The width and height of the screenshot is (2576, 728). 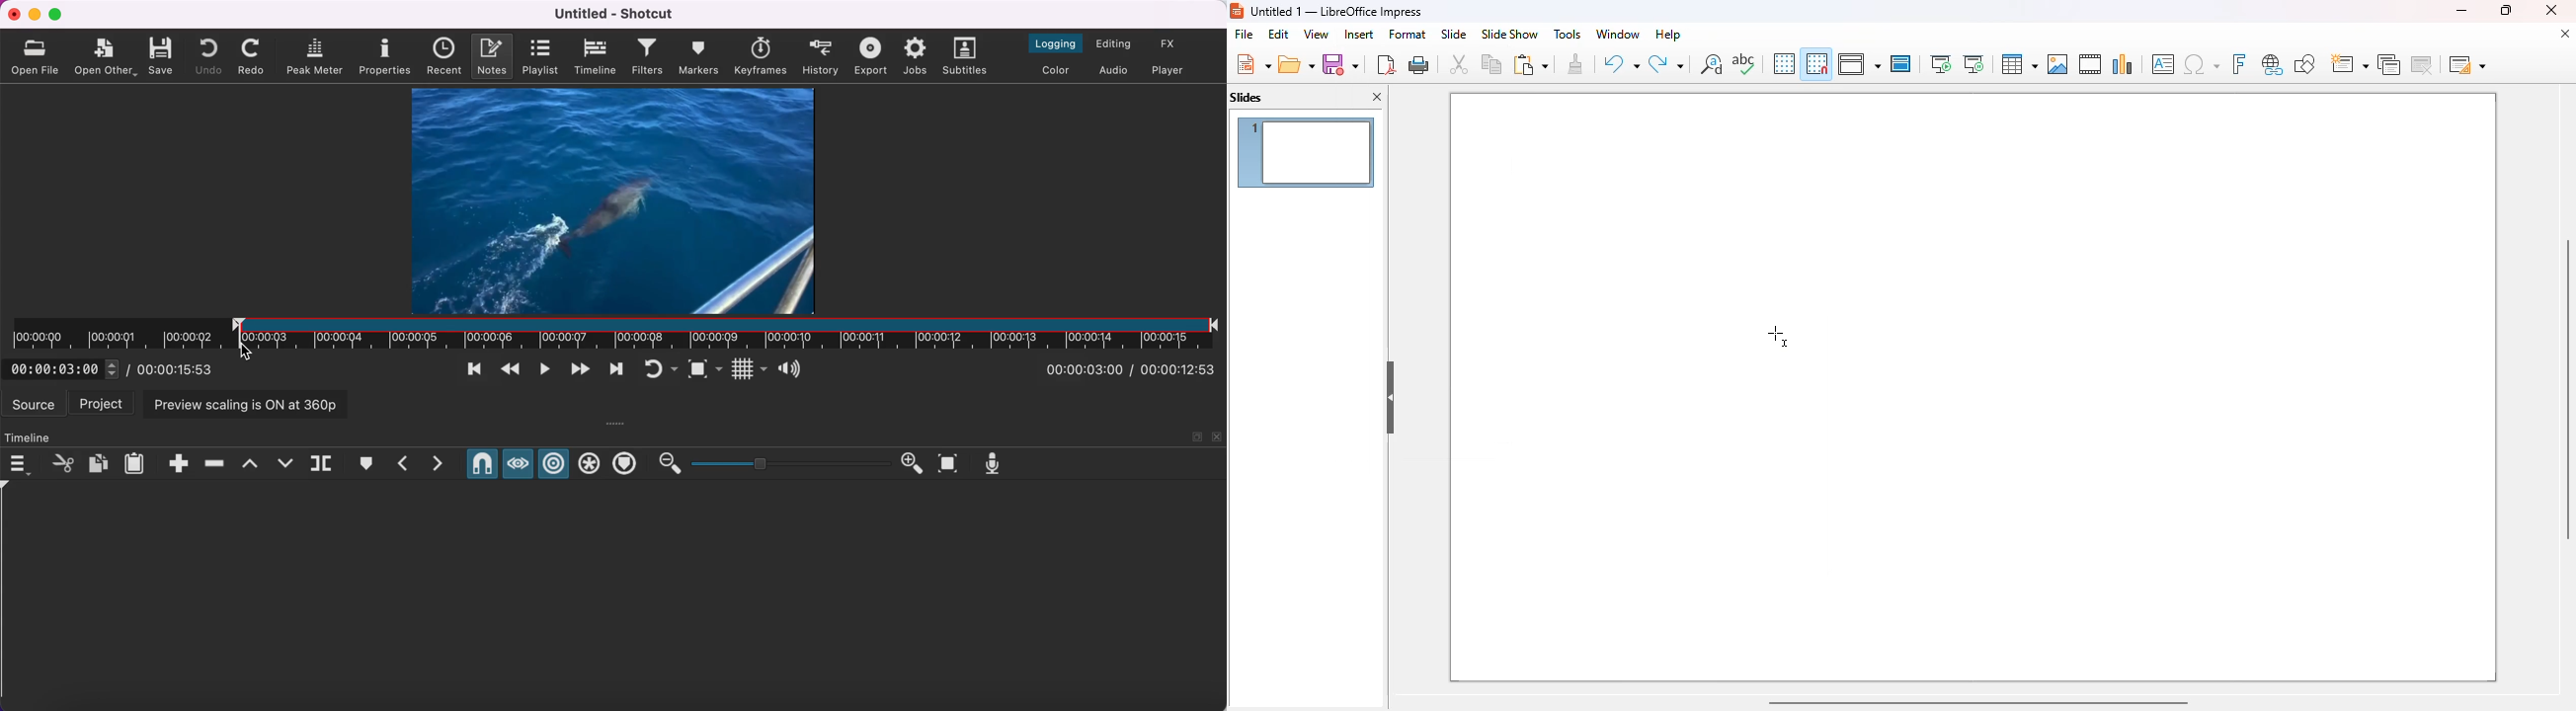 What do you see at coordinates (103, 404) in the screenshot?
I see `project` at bounding box center [103, 404].